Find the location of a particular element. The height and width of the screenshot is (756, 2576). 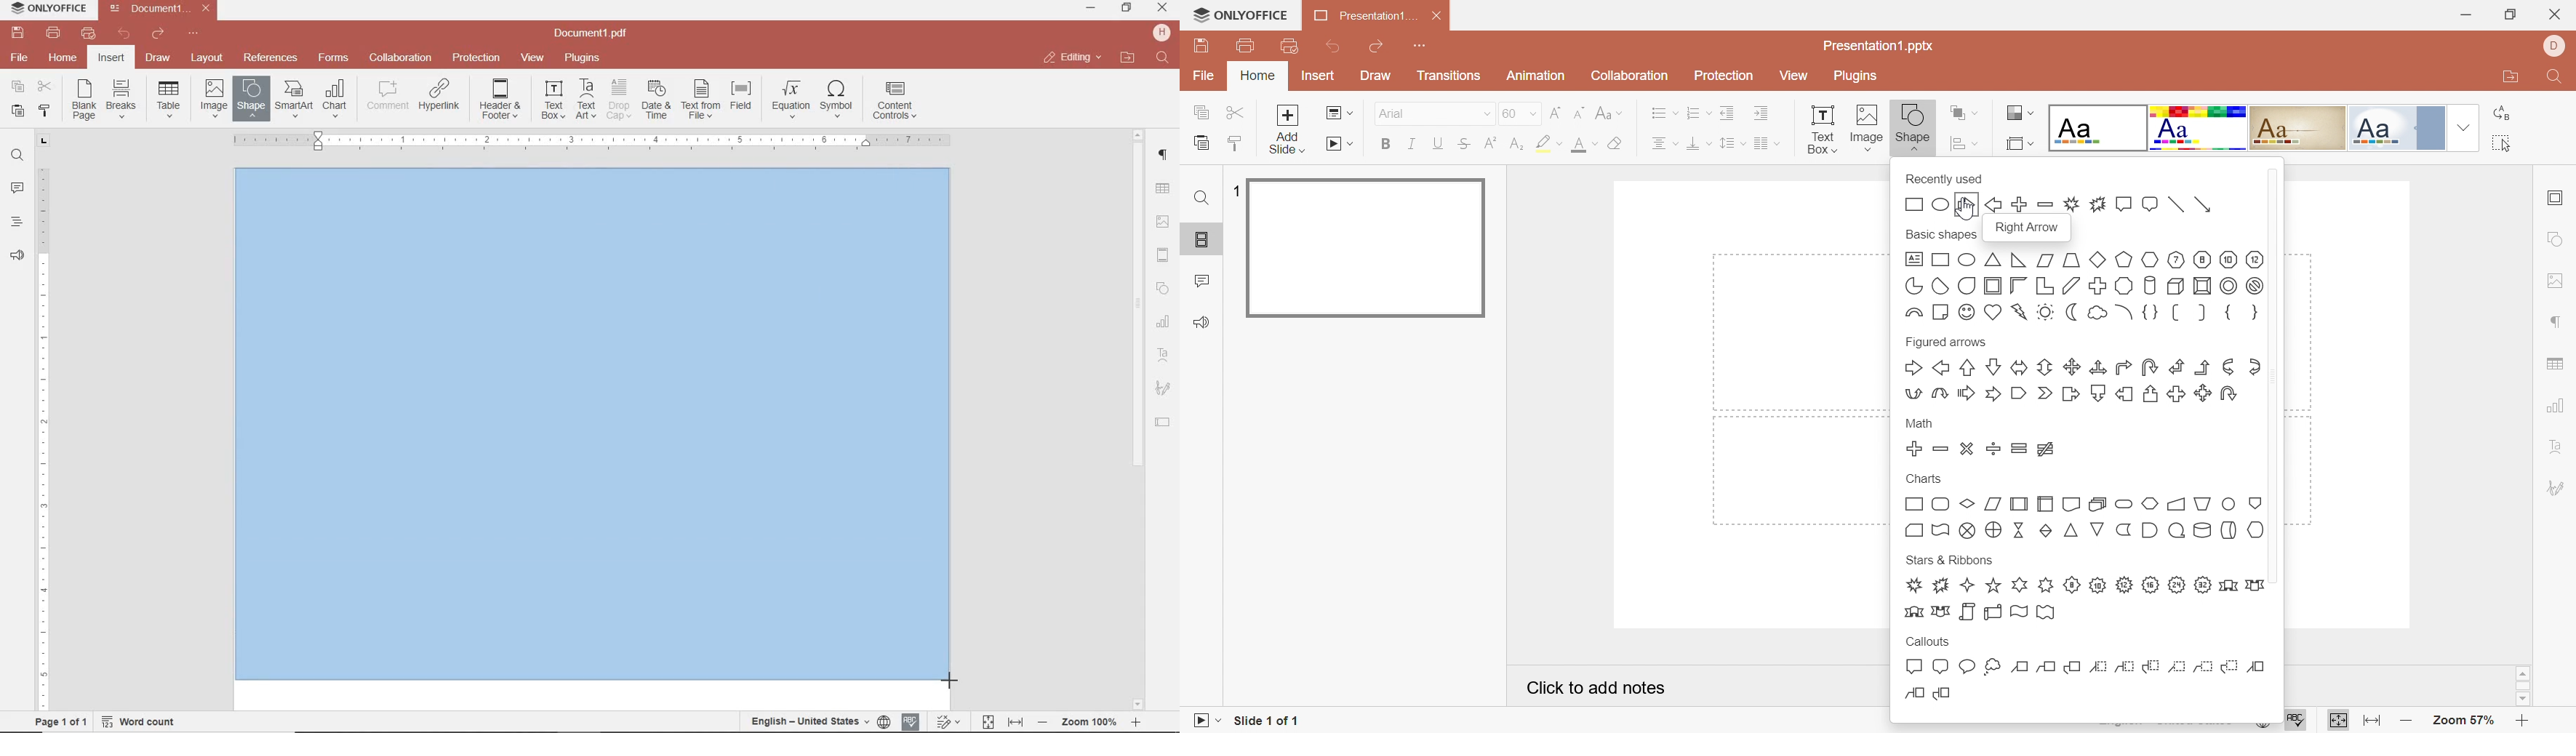

find is located at coordinates (1164, 58).